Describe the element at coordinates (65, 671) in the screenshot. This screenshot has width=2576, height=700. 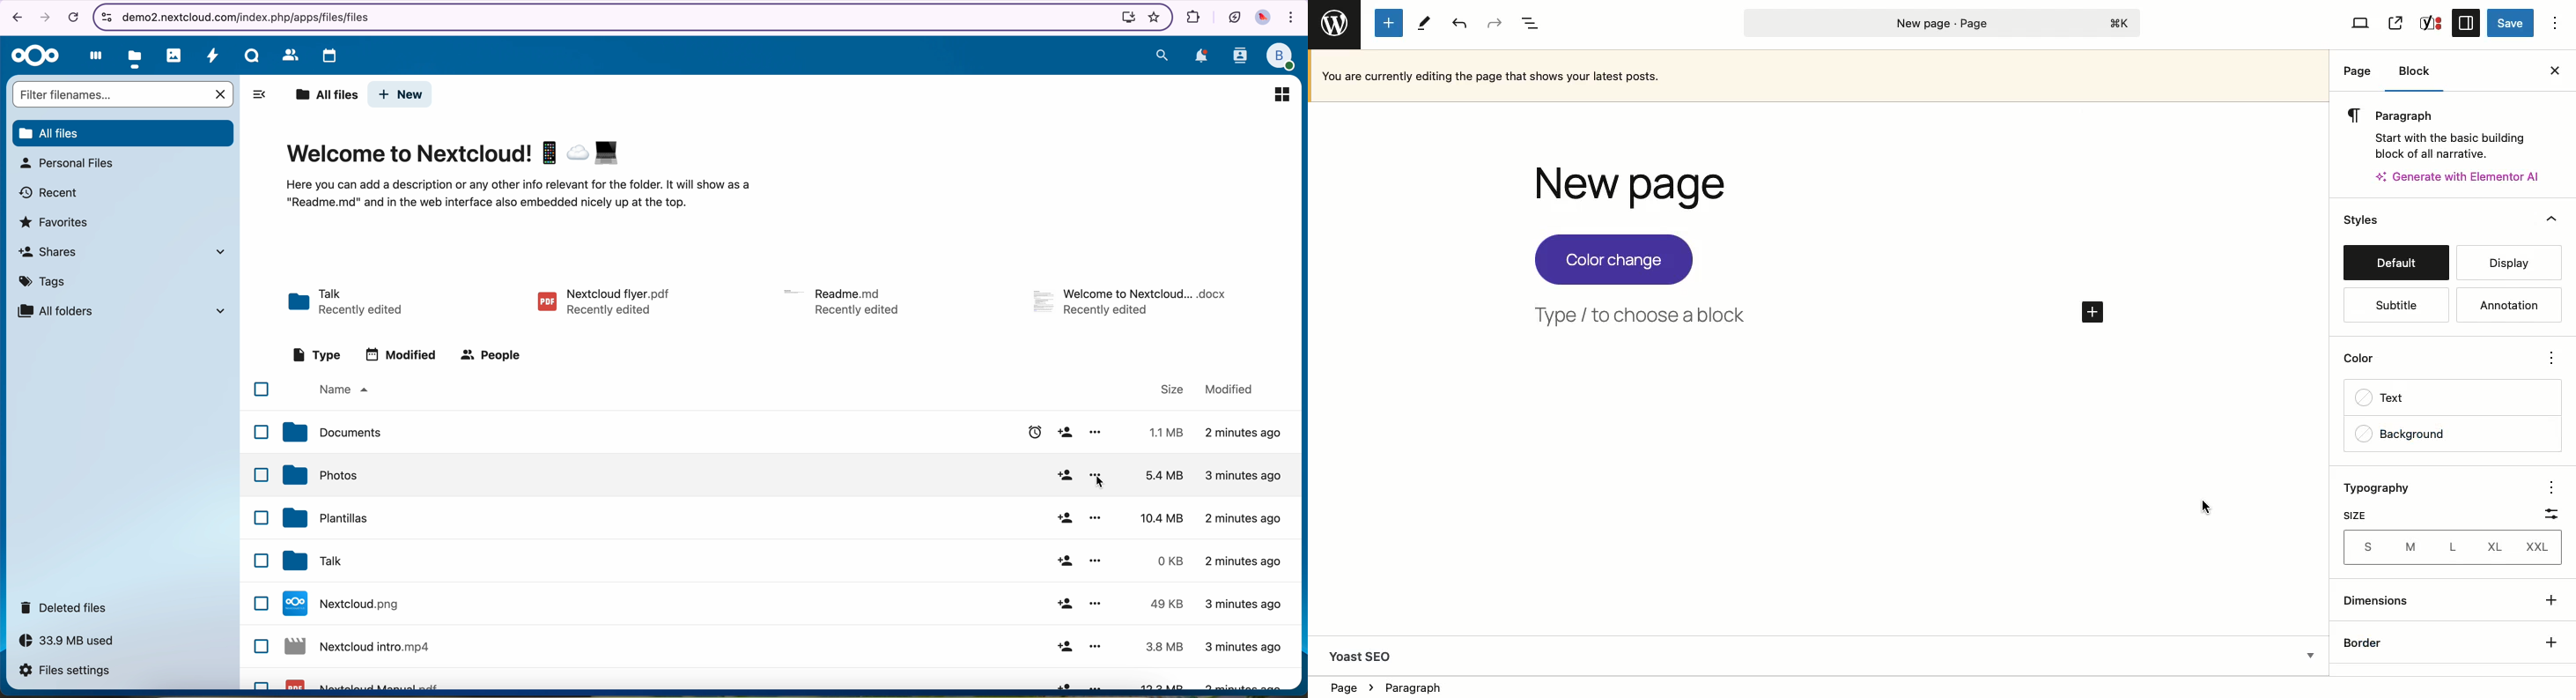
I see `files settings` at that location.